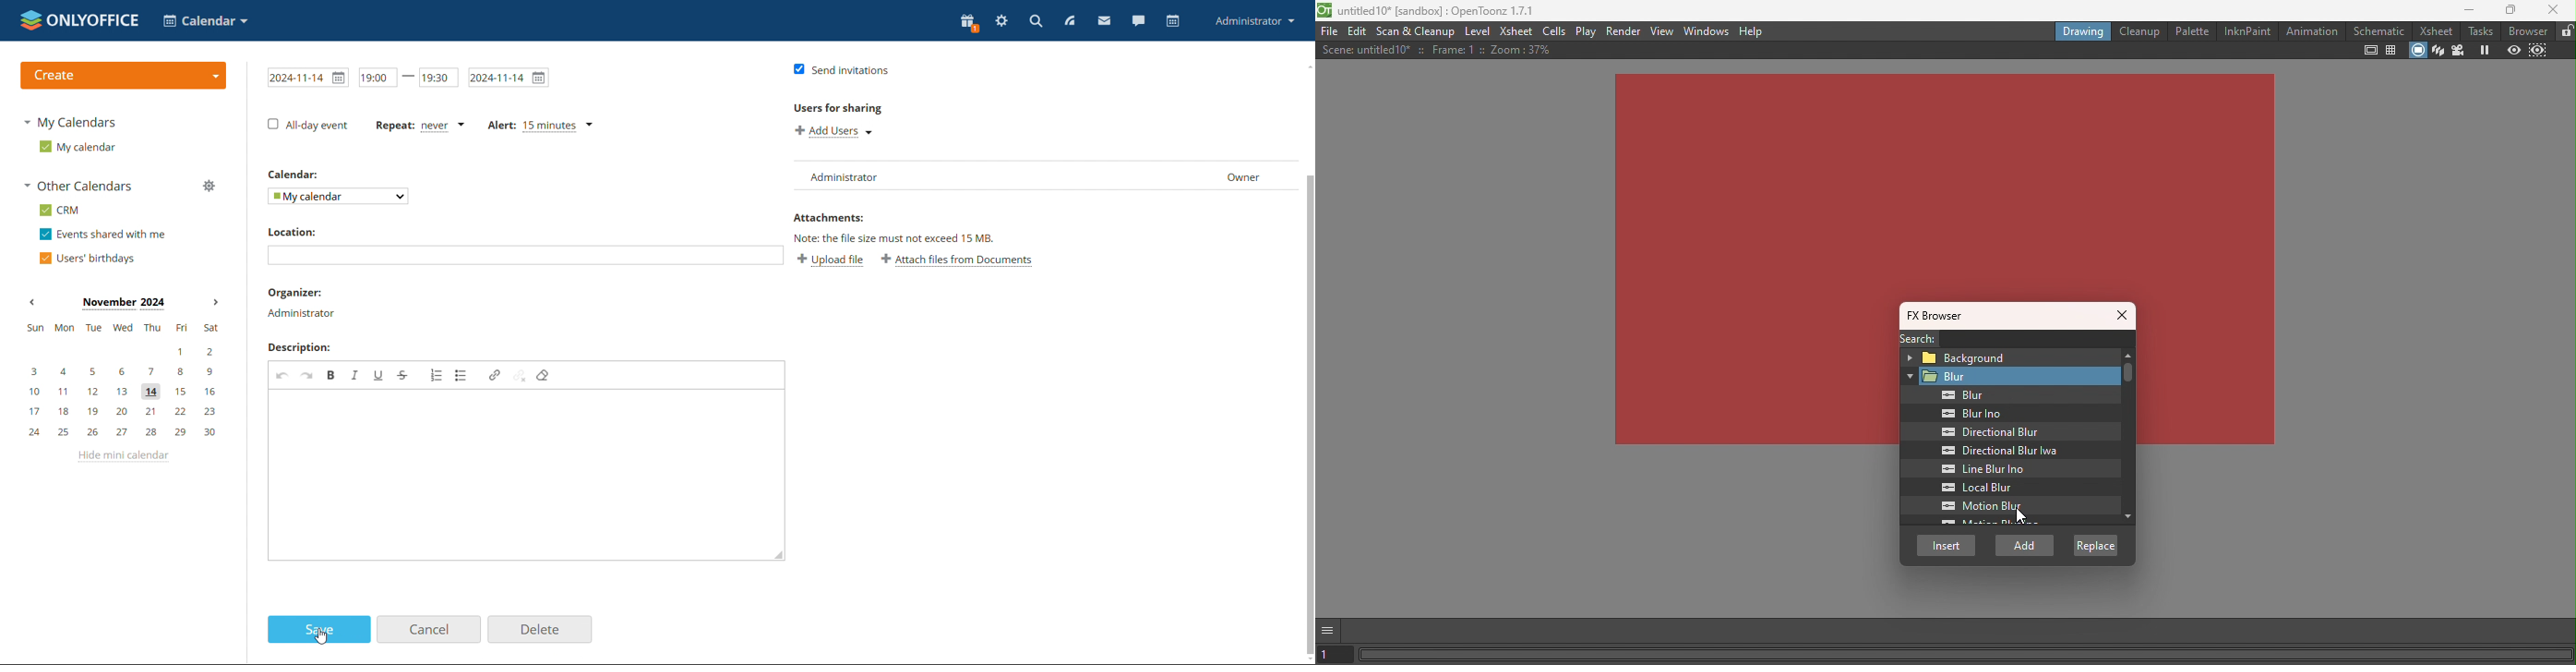 Image resolution: width=2576 pixels, height=672 pixels. I want to click on logo, so click(125, 75).